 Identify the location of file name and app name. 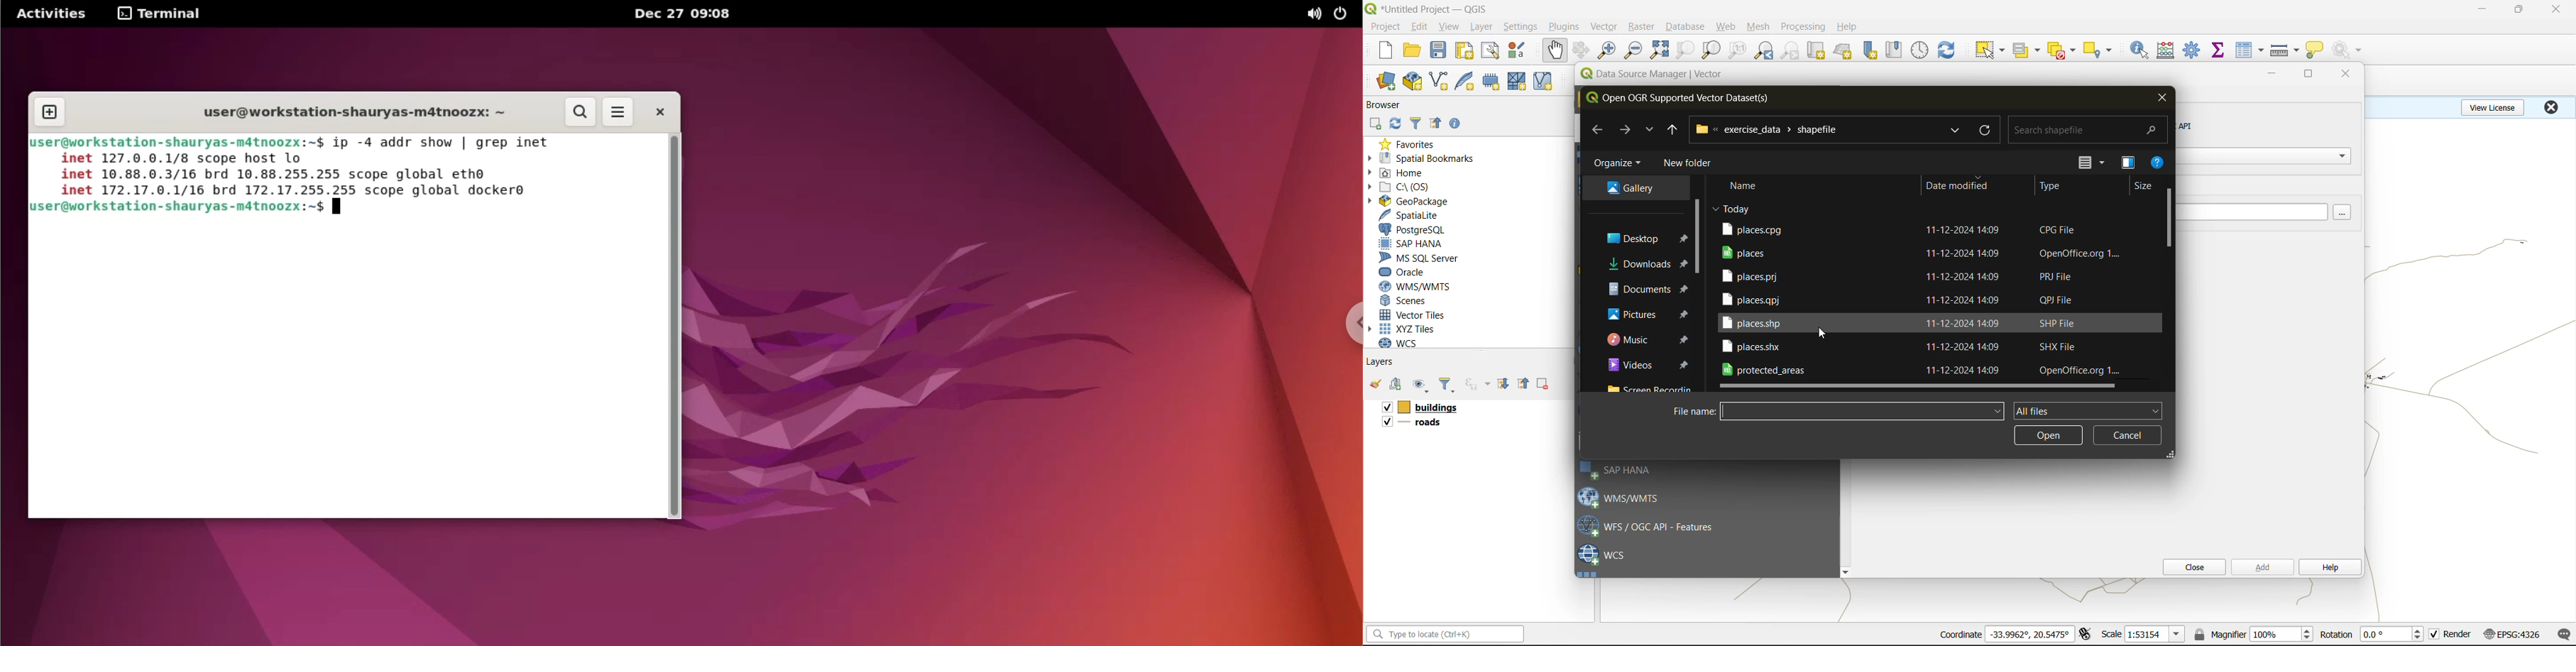
(1430, 8).